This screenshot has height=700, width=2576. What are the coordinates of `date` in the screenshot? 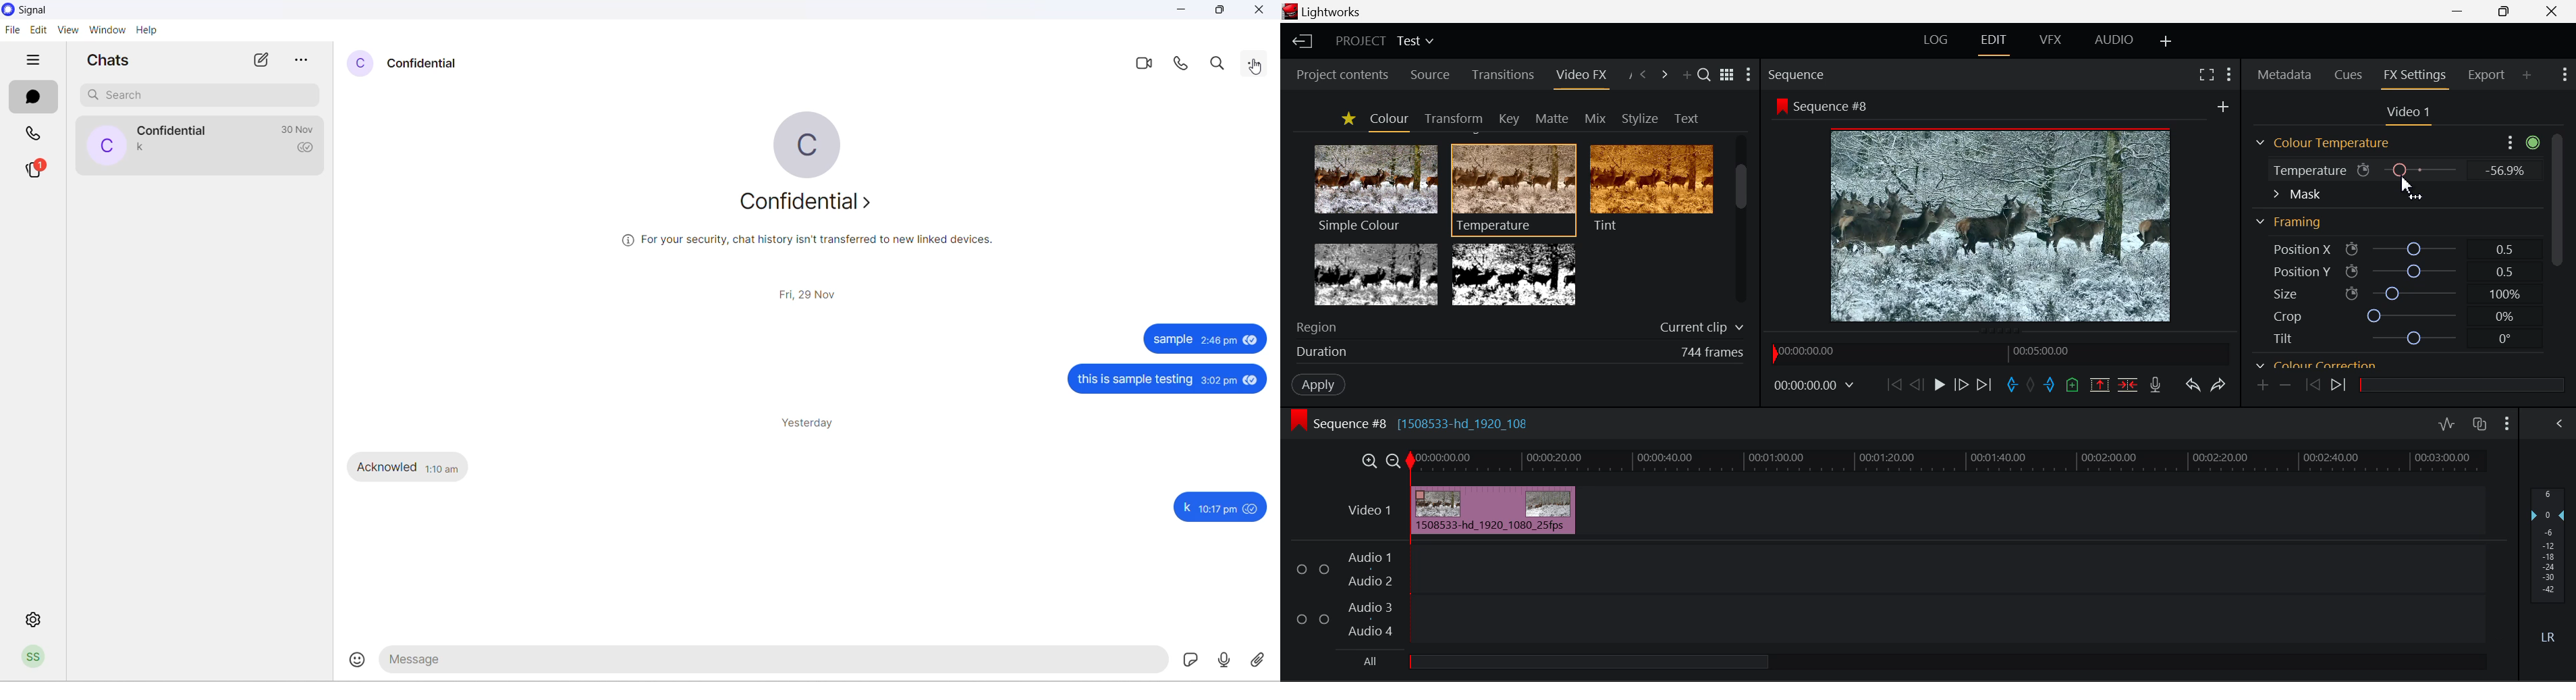 It's located at (811, 294).